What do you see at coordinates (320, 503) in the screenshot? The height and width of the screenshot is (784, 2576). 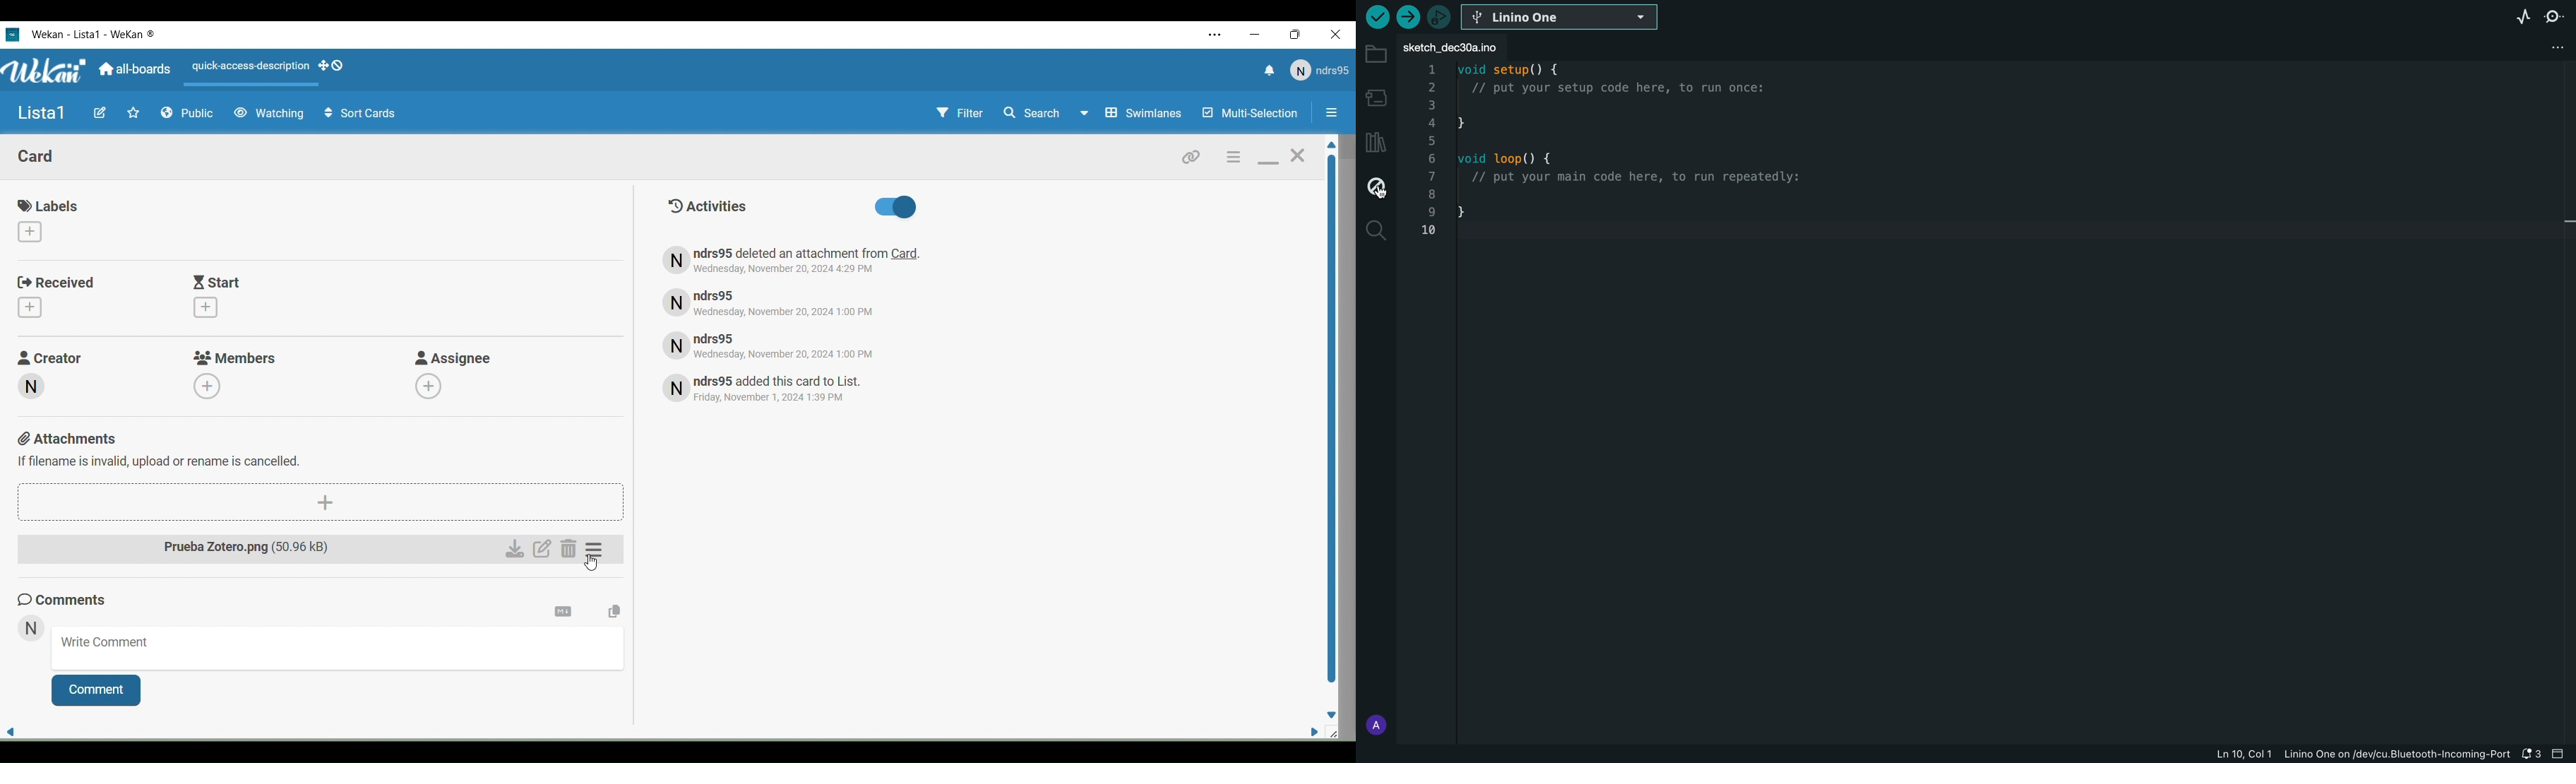 I see `Add attachments button` at bounding box center [320, 503].